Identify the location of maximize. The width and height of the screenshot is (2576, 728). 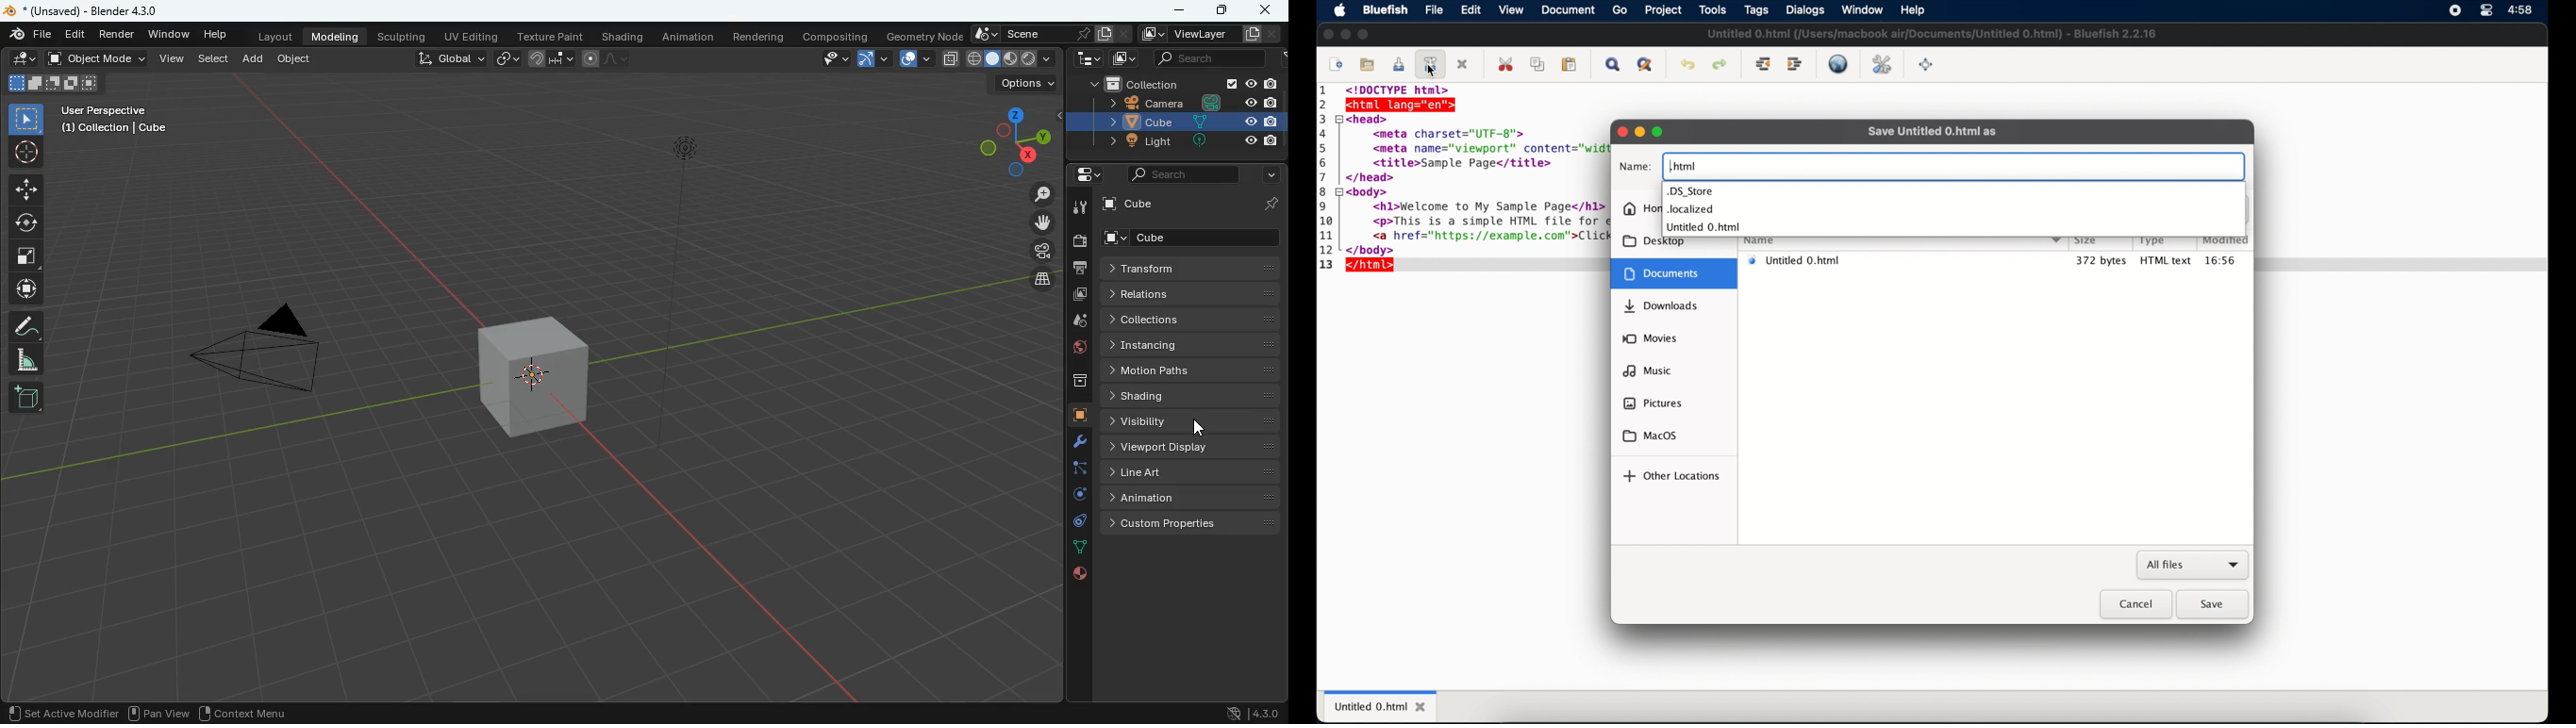
(1659, 131).